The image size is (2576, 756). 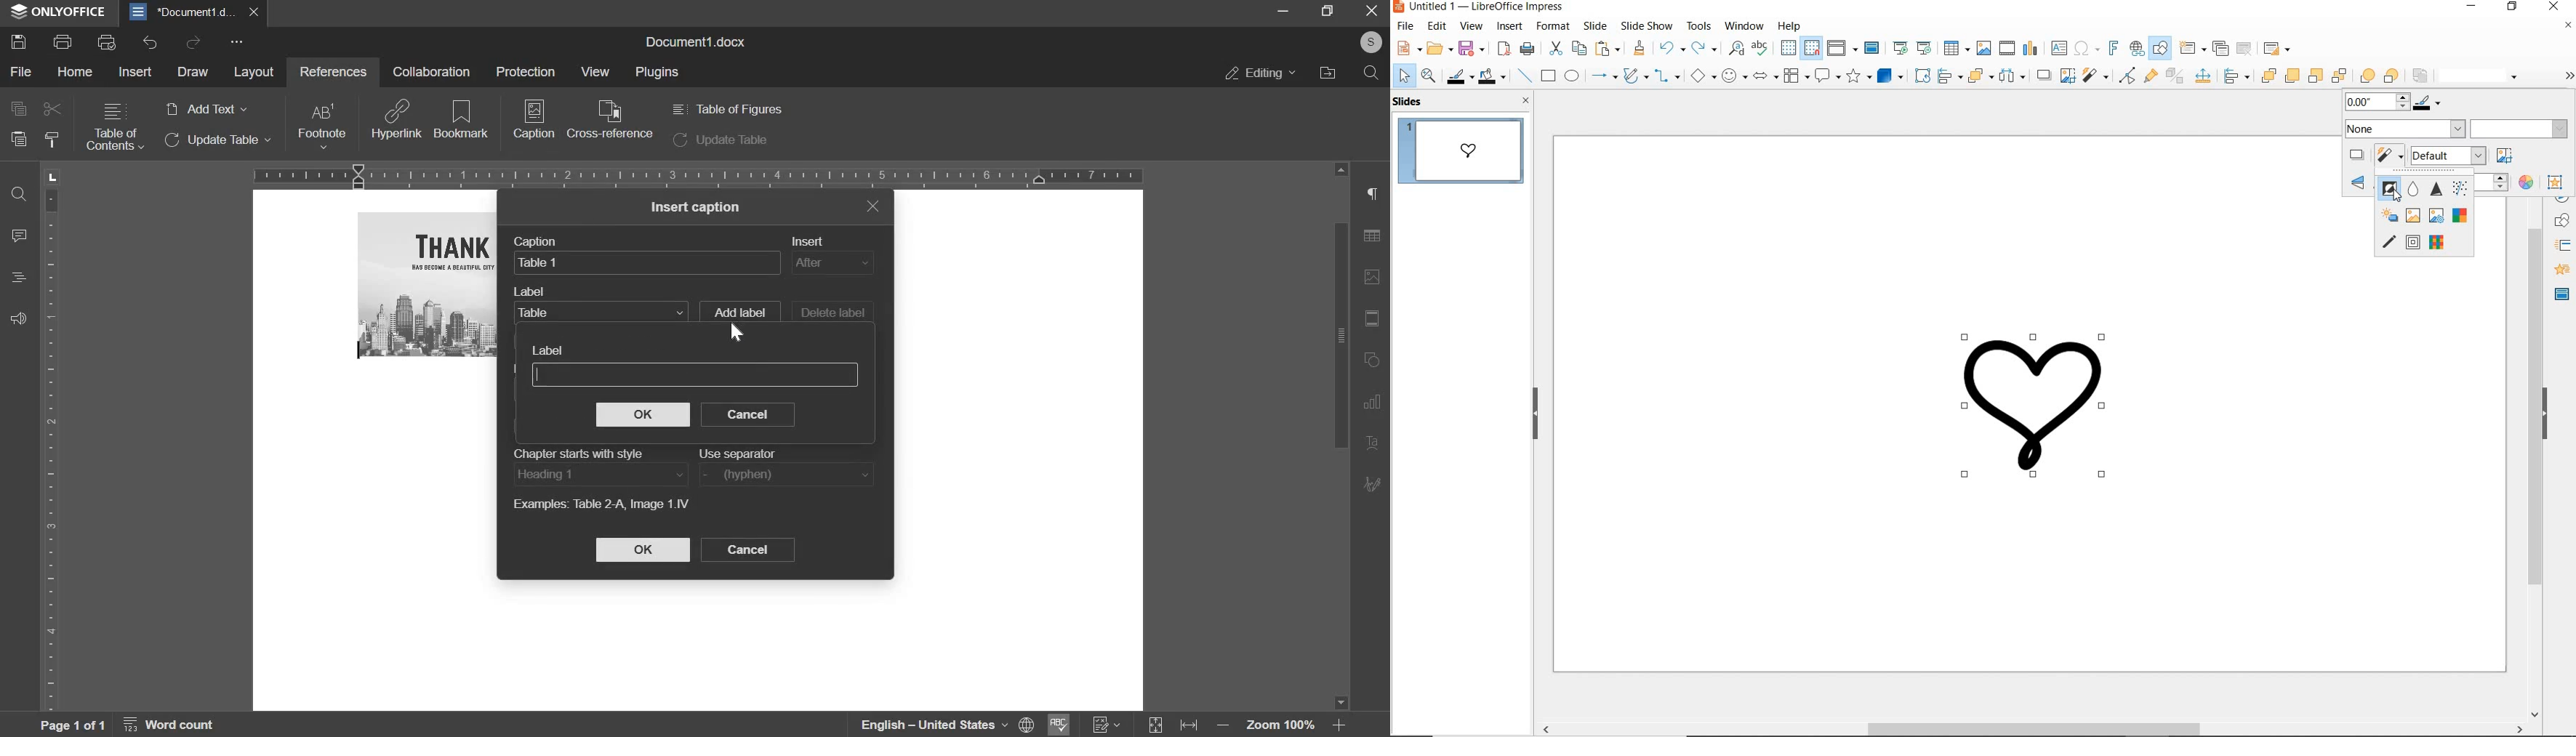 I want to click on lines and arrows, so click(x=1605, y=76).